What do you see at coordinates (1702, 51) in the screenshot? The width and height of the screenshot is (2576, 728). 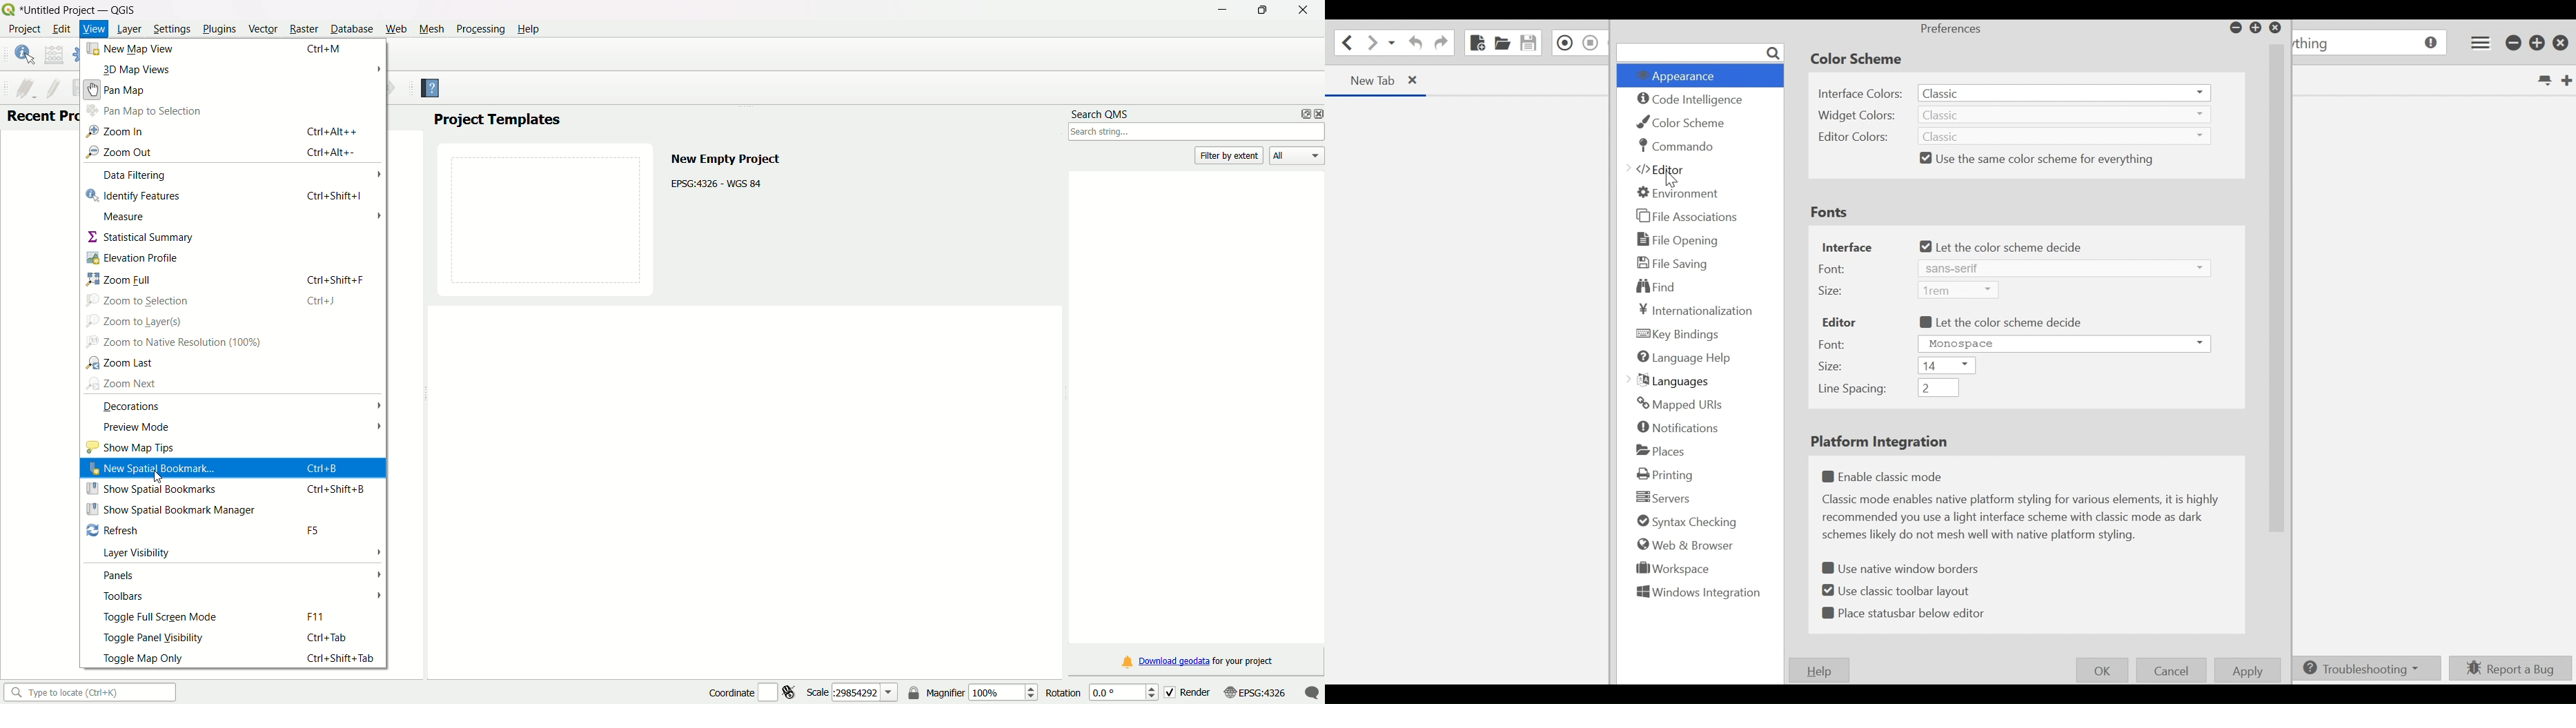 I see `Search` at bounding box center [1702, 51].